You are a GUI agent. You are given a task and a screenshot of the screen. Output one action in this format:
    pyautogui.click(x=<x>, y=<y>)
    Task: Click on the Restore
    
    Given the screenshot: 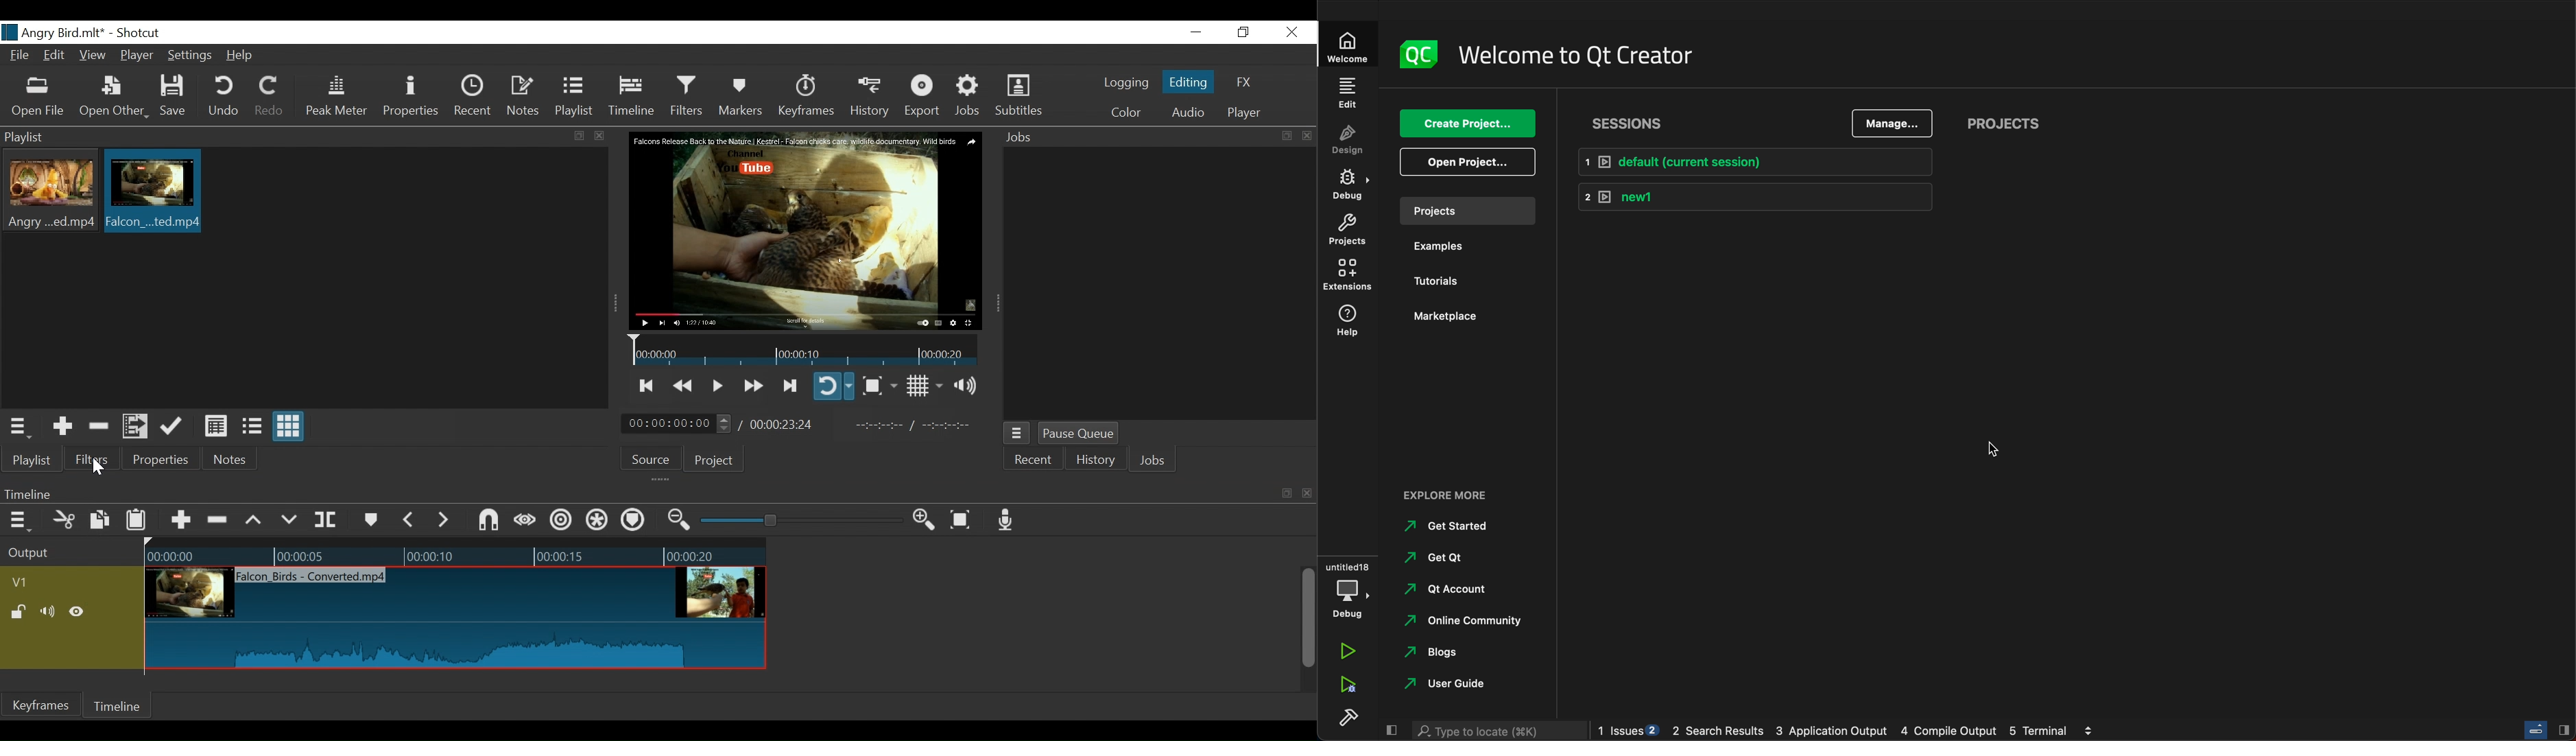 What is the action you would take?
    pyautogui.click(x=1243, y=33)
    